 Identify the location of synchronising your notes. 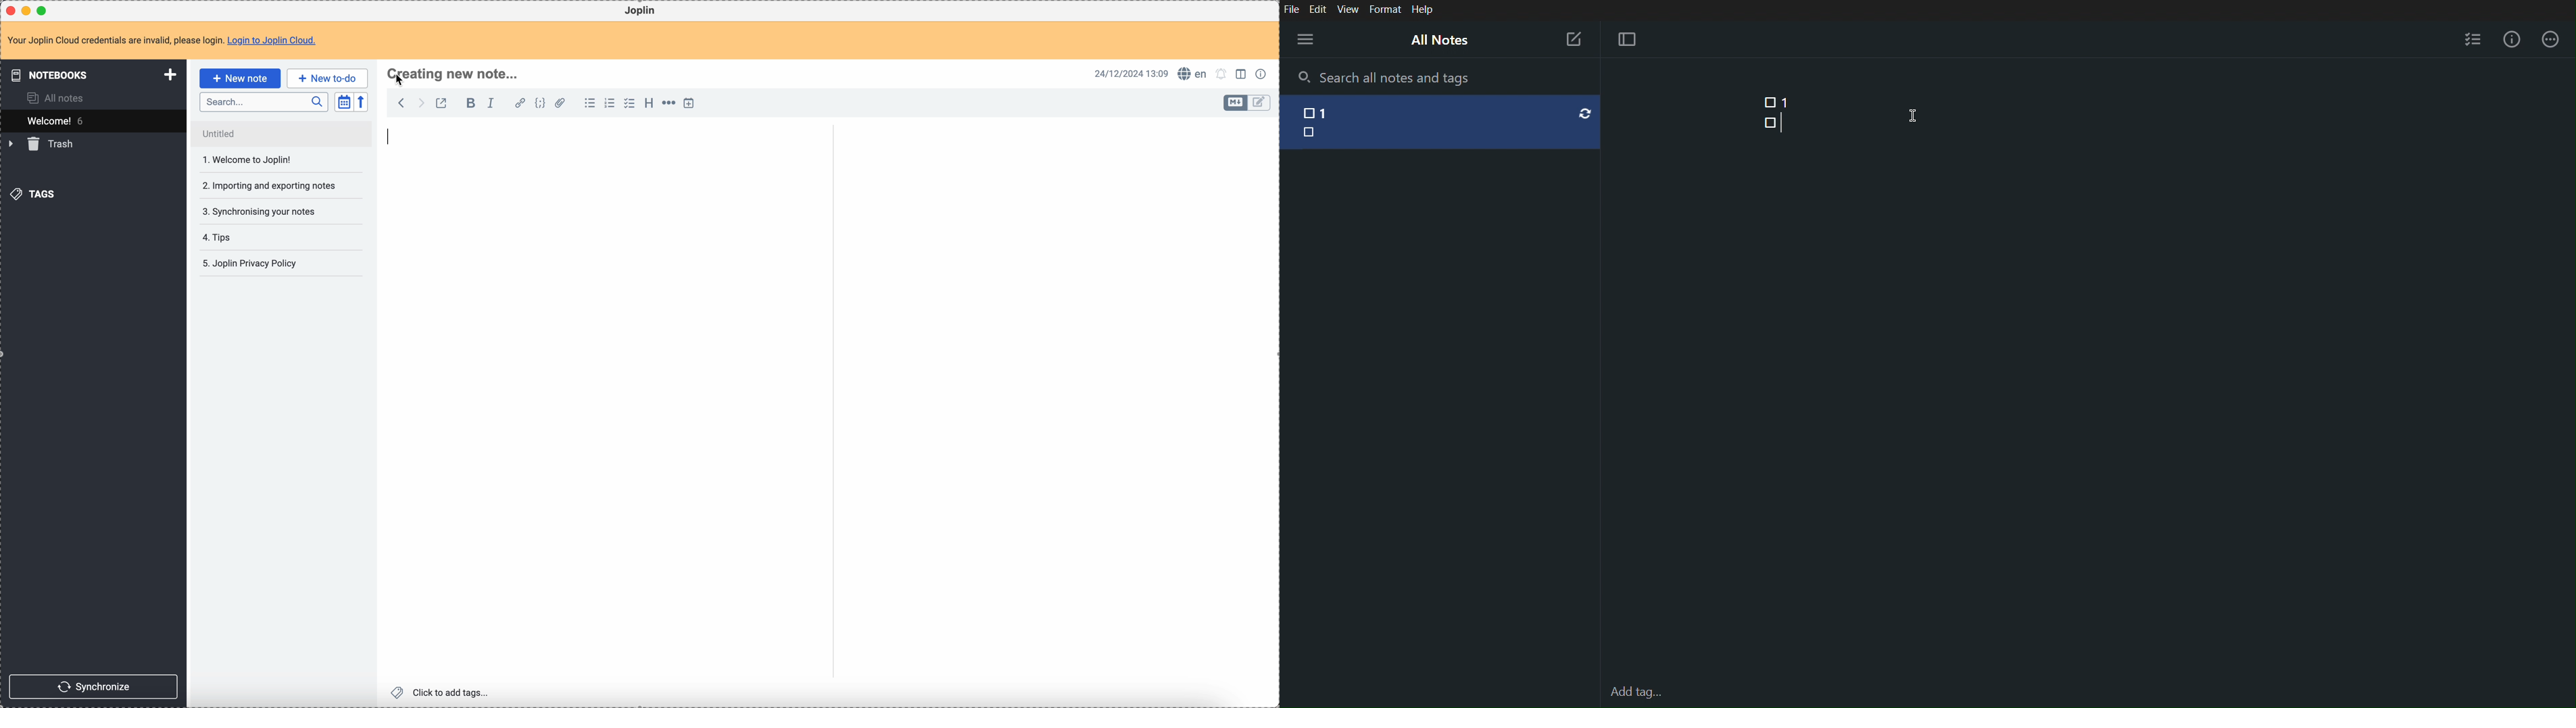
(260, 210).